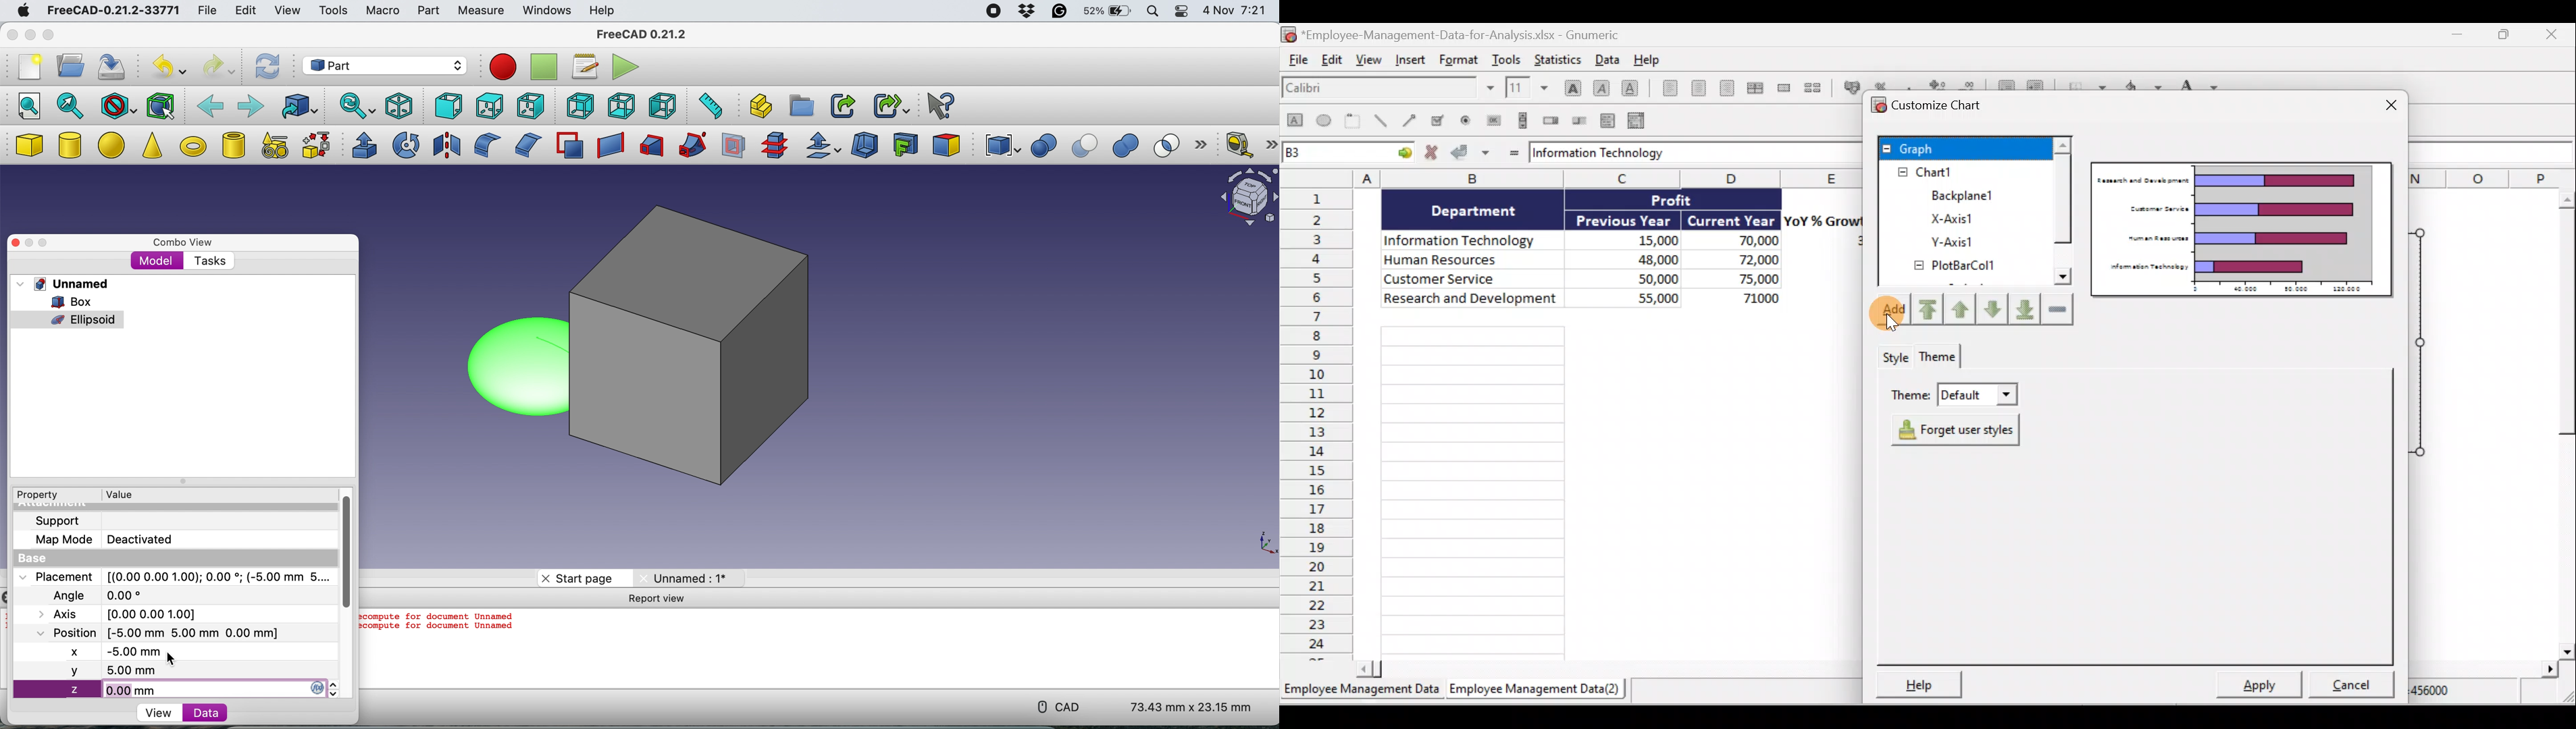 The height and width of the screenshot is (756, 2576). What do you see at coordinates (734, 148) in the screenshot?
I see `section` at bounding box center [734, 148].